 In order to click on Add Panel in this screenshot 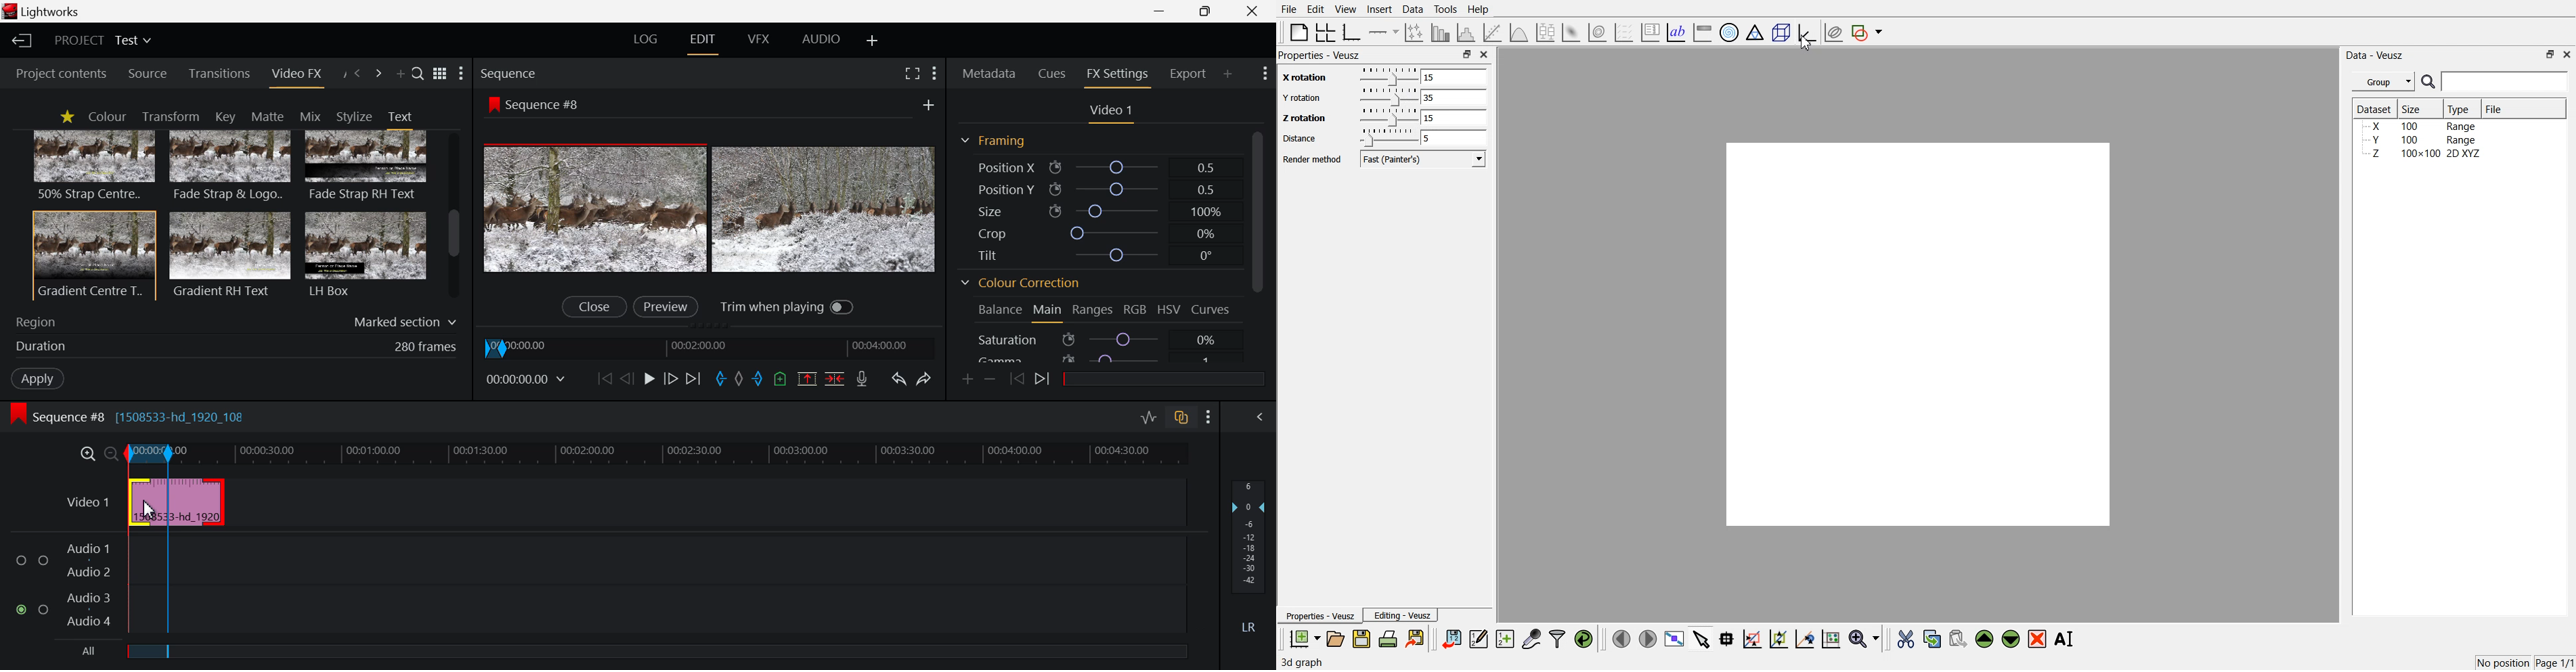, I will do `click(400, 76)`.